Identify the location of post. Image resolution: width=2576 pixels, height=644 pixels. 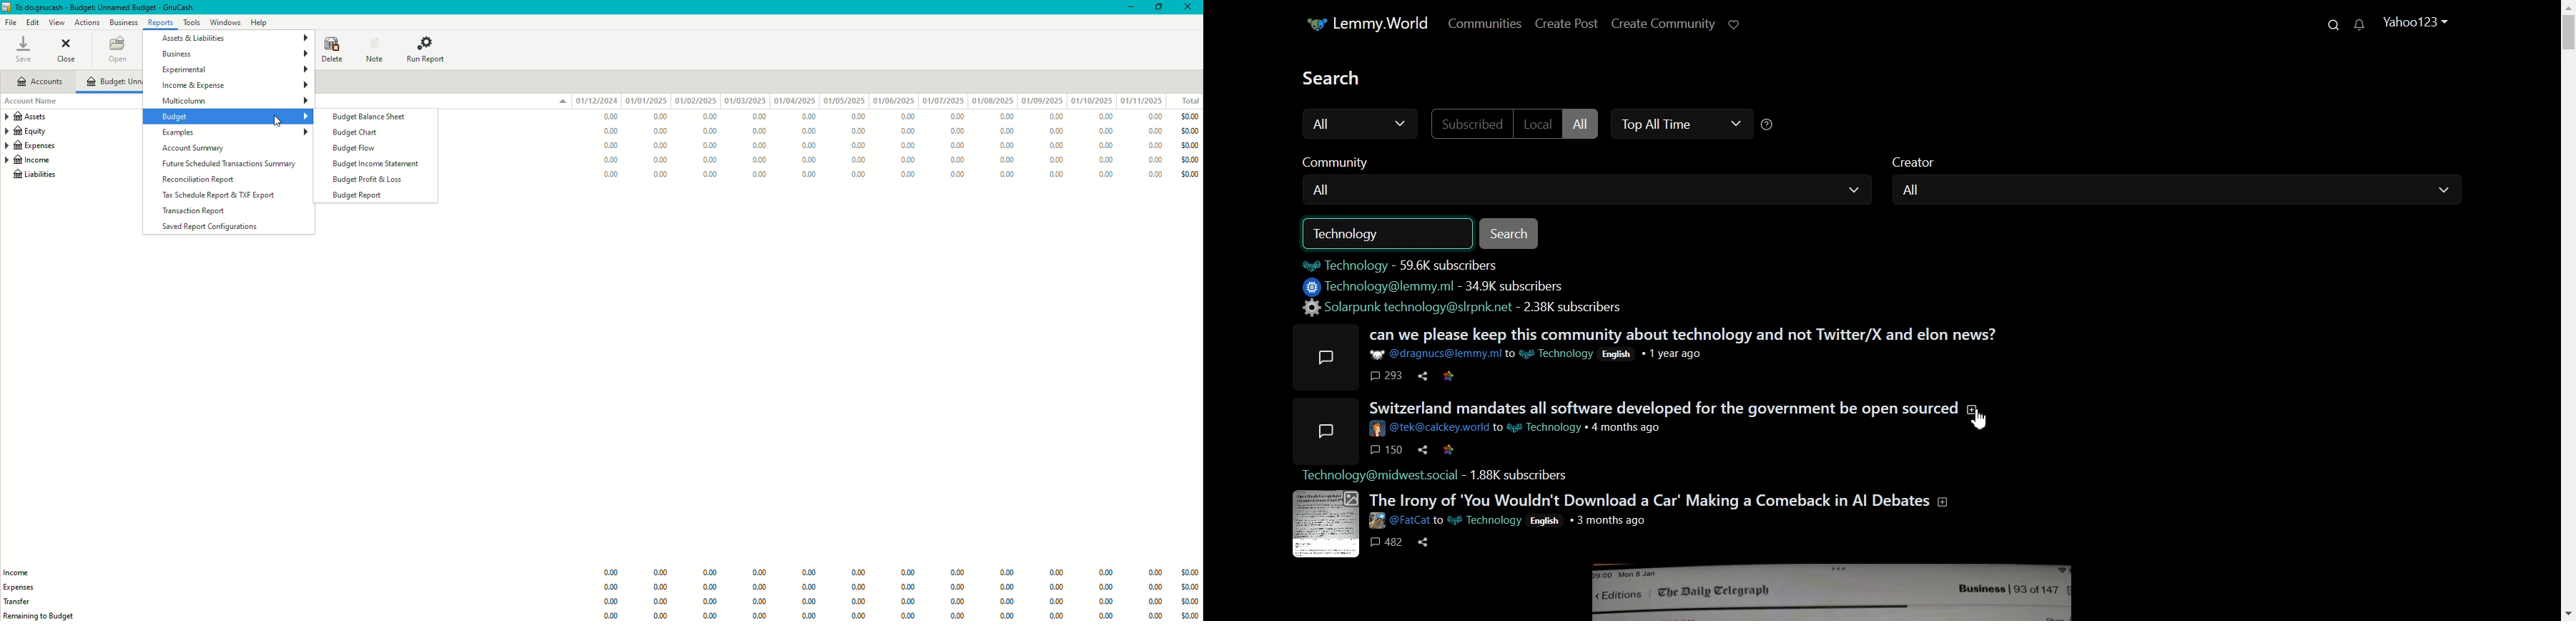
(1324, 430).